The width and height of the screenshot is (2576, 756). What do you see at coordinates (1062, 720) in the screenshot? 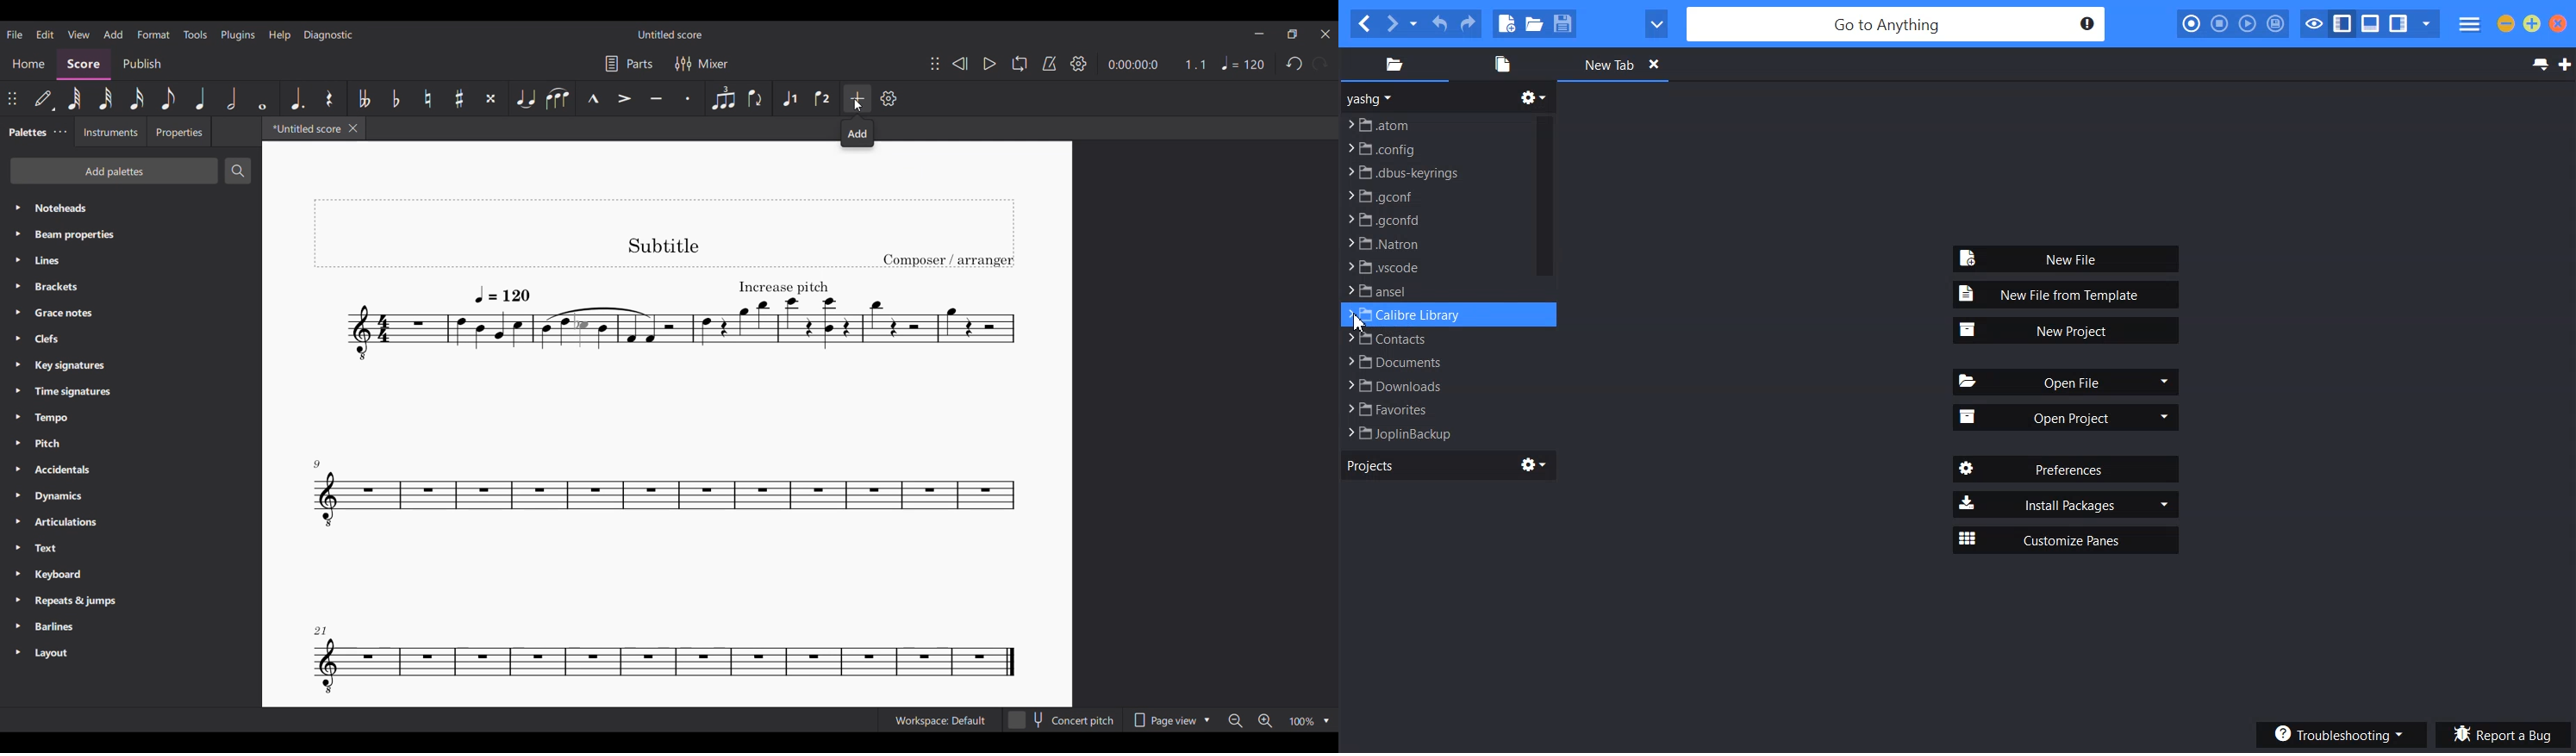
I see `Concert pitch toggle` at bounding box center [1062, 720].